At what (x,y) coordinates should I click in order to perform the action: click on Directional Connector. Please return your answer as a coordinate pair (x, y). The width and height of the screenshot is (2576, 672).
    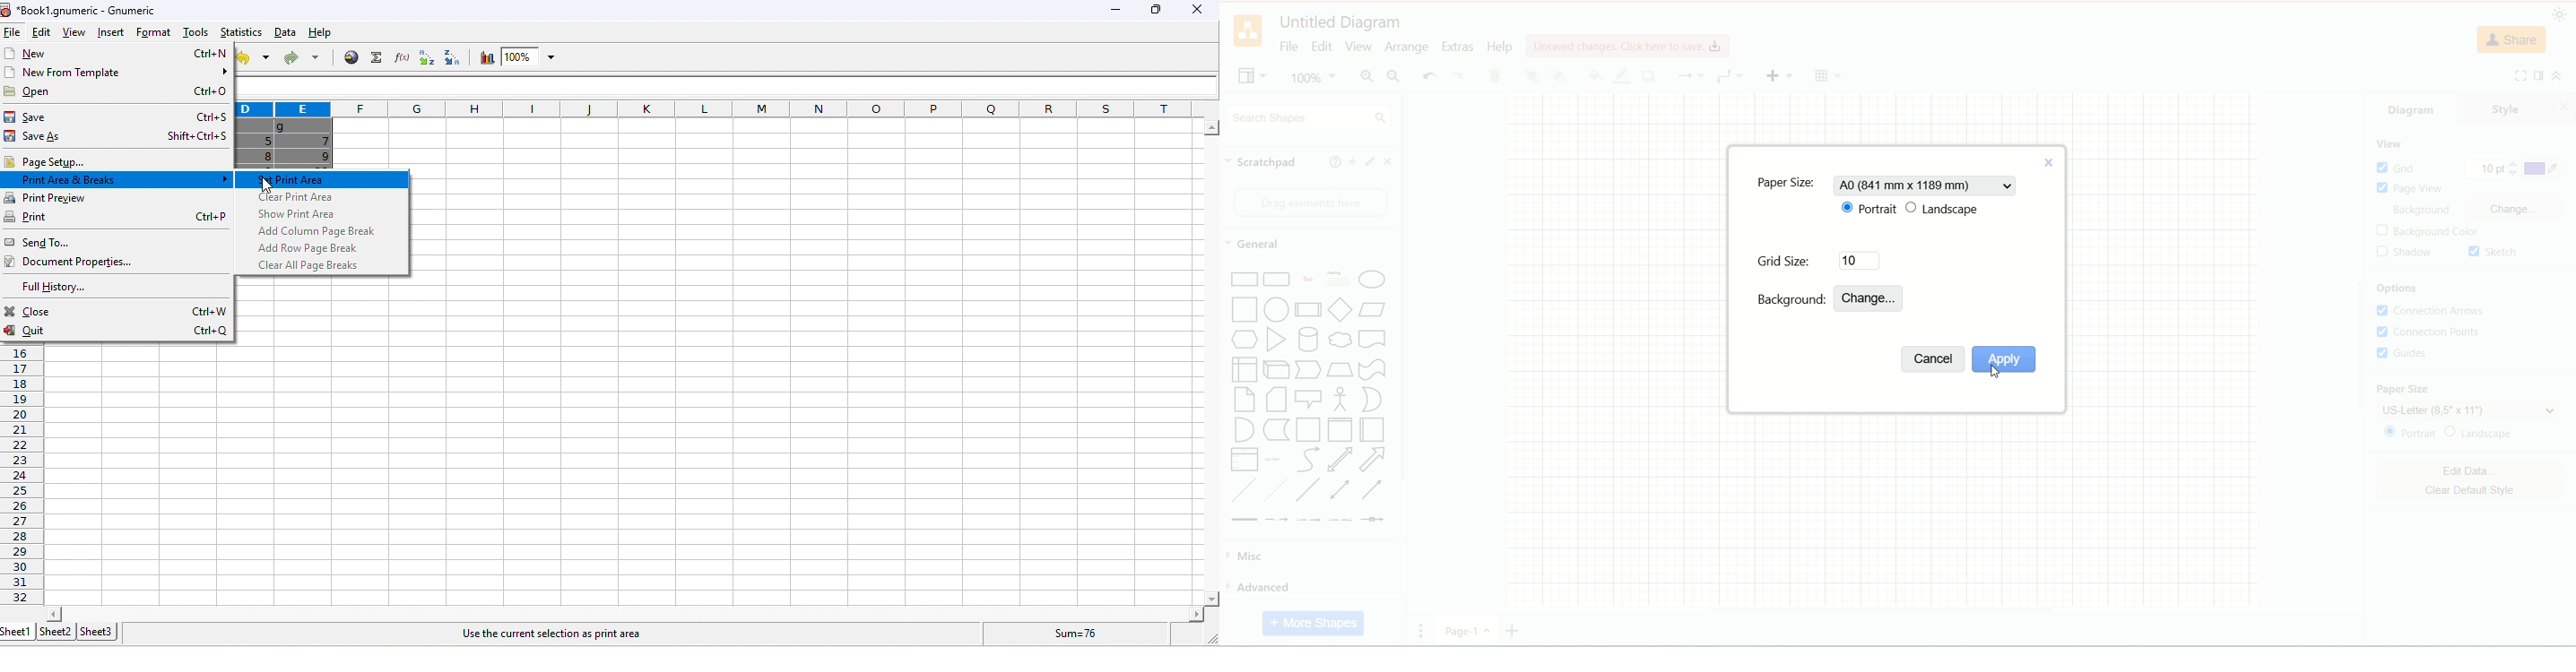
    Looking at the image, I should click on (1373, 490).